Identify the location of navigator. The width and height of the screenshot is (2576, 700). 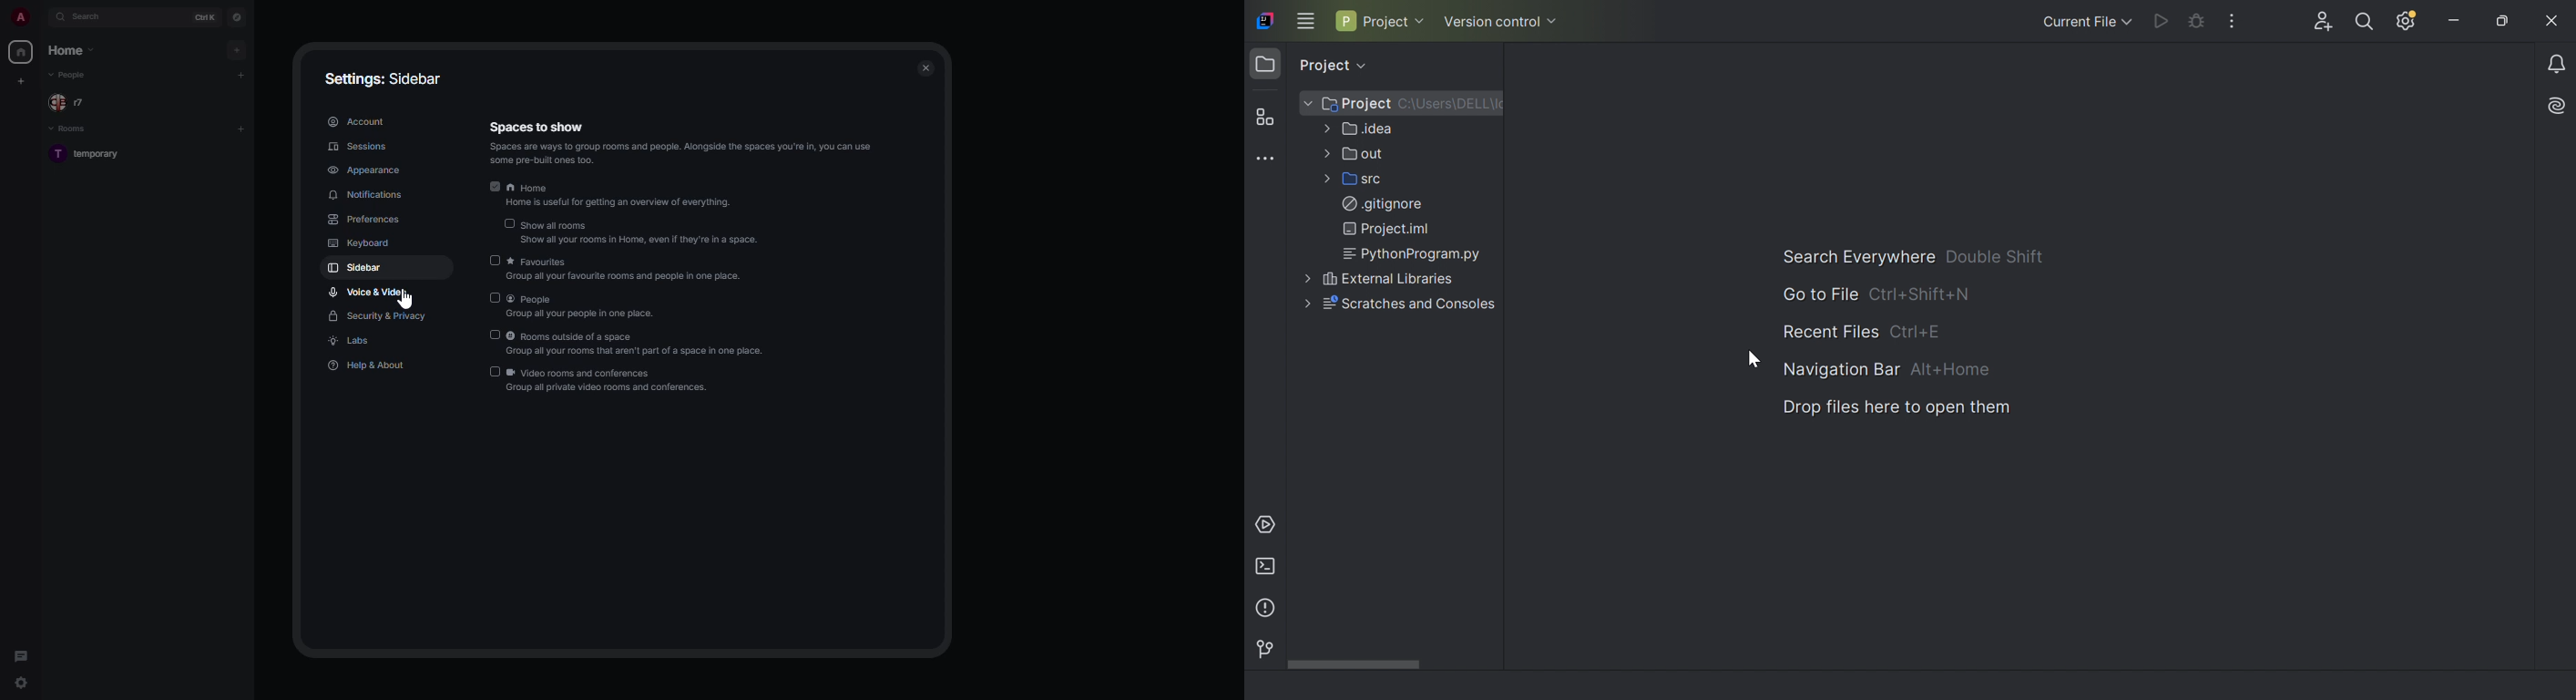
(235, 17).